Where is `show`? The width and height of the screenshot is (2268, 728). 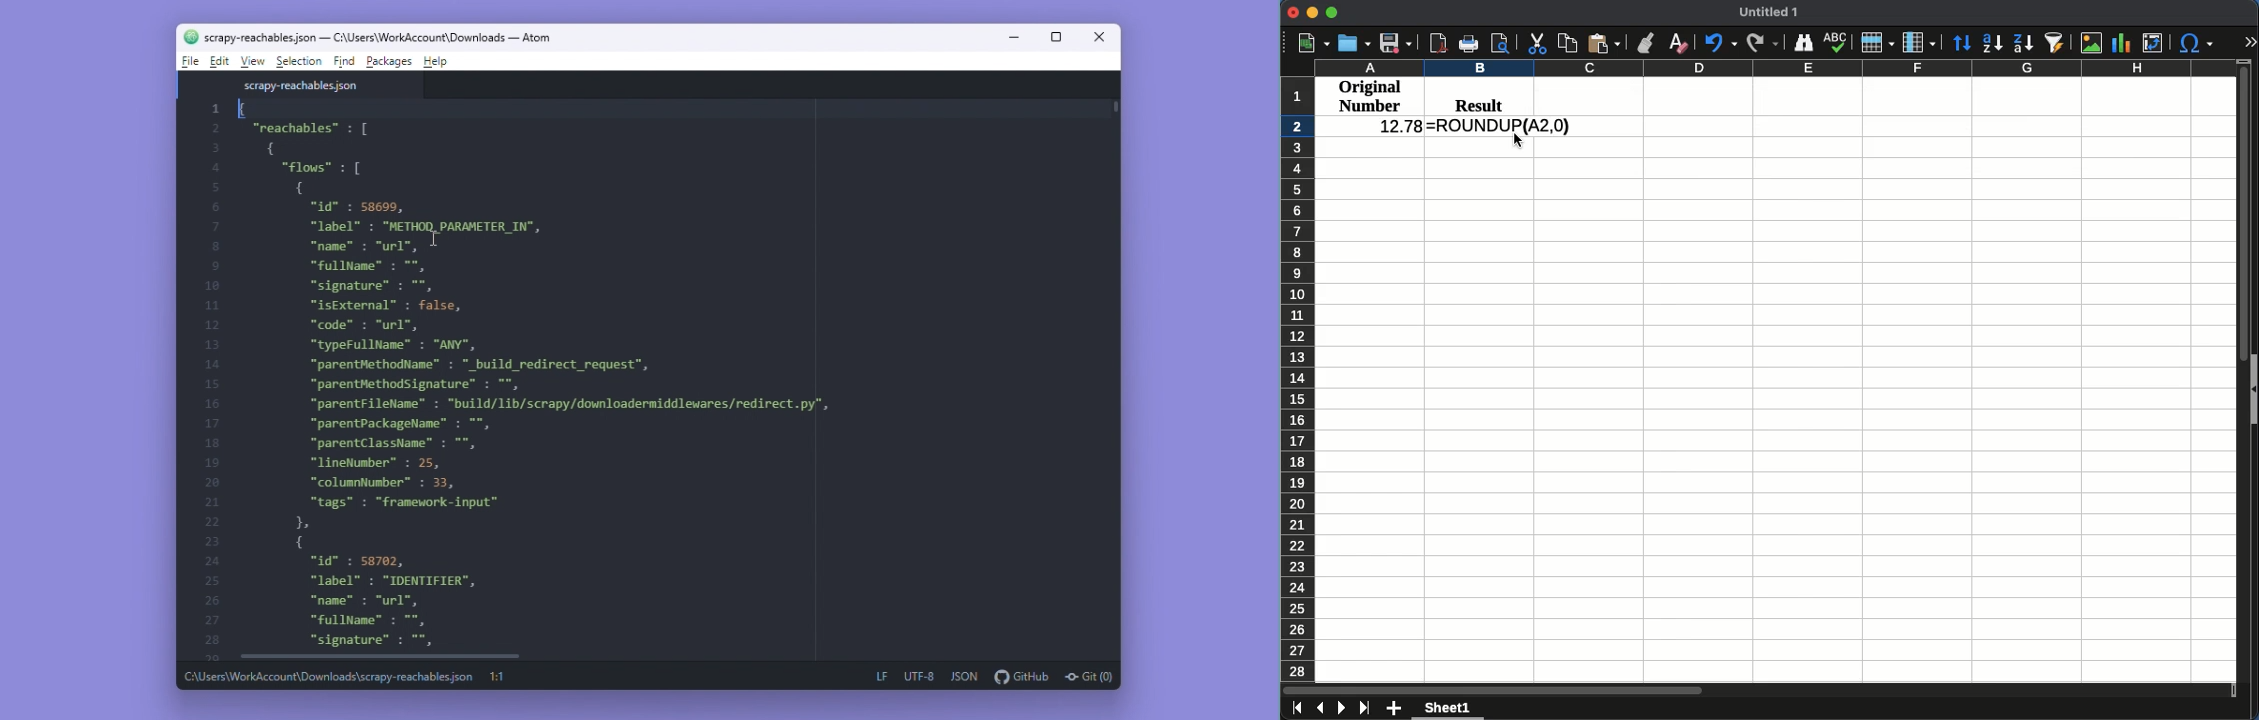
show is located at coordinates (2253, 393).